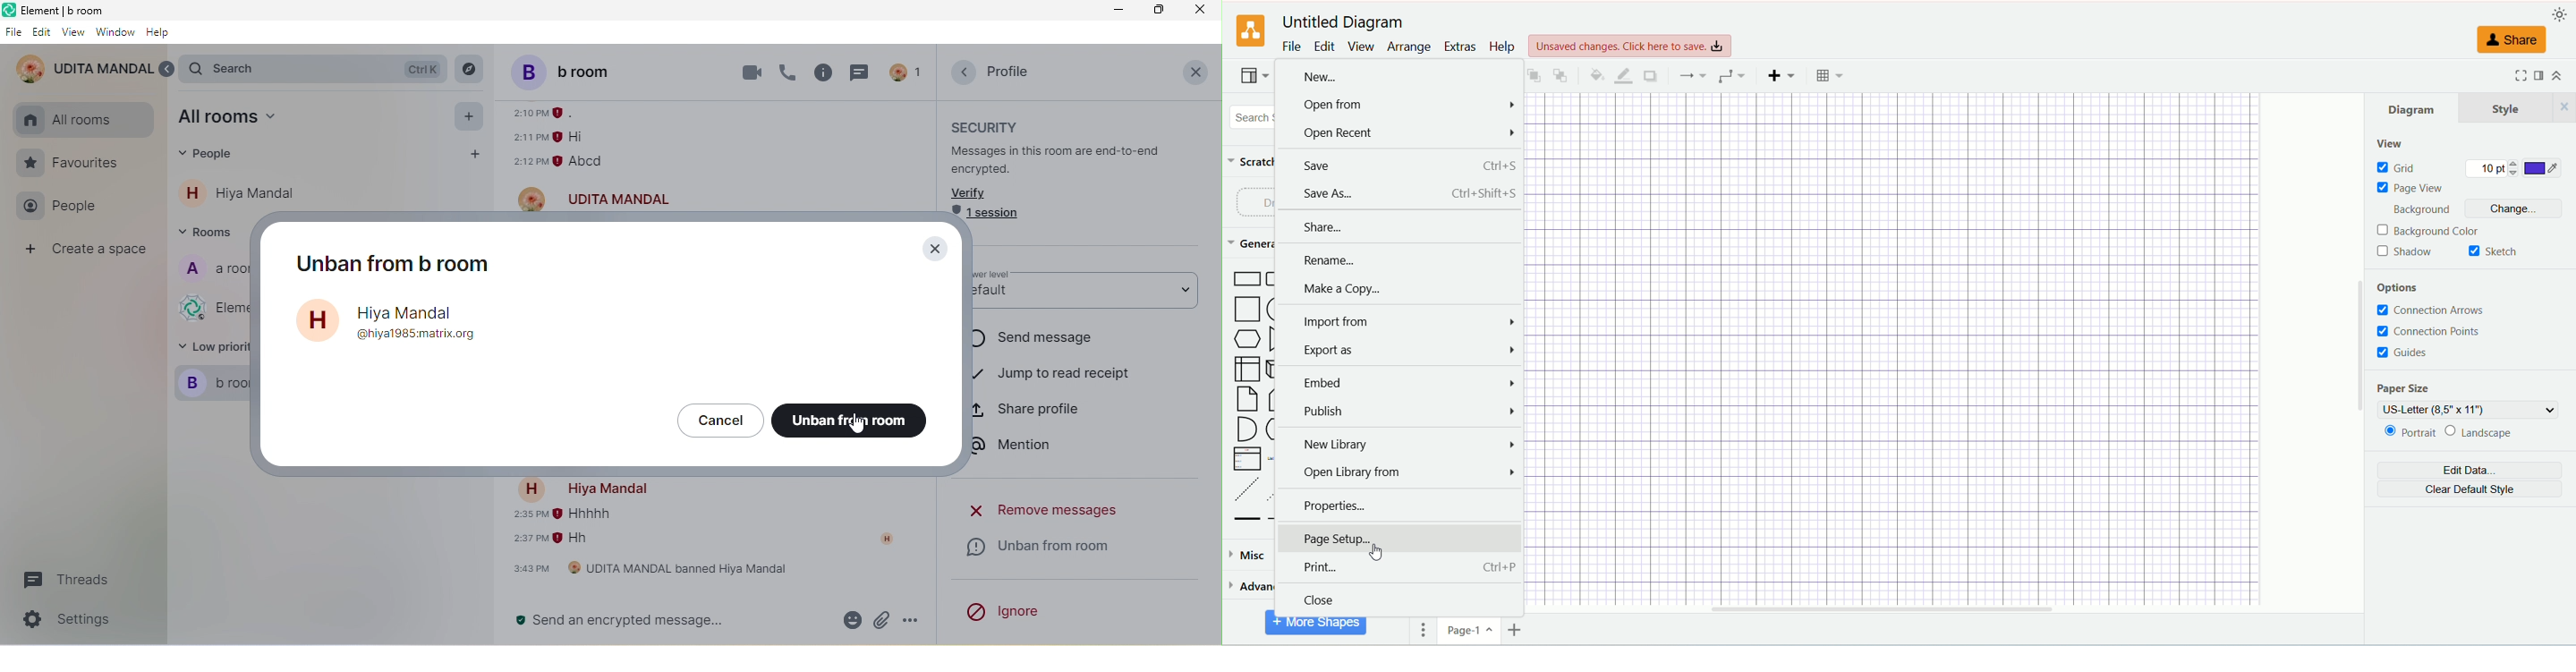 This screenshot has width=2576, height=672. I want to click on landscape, so click(2490, 432).